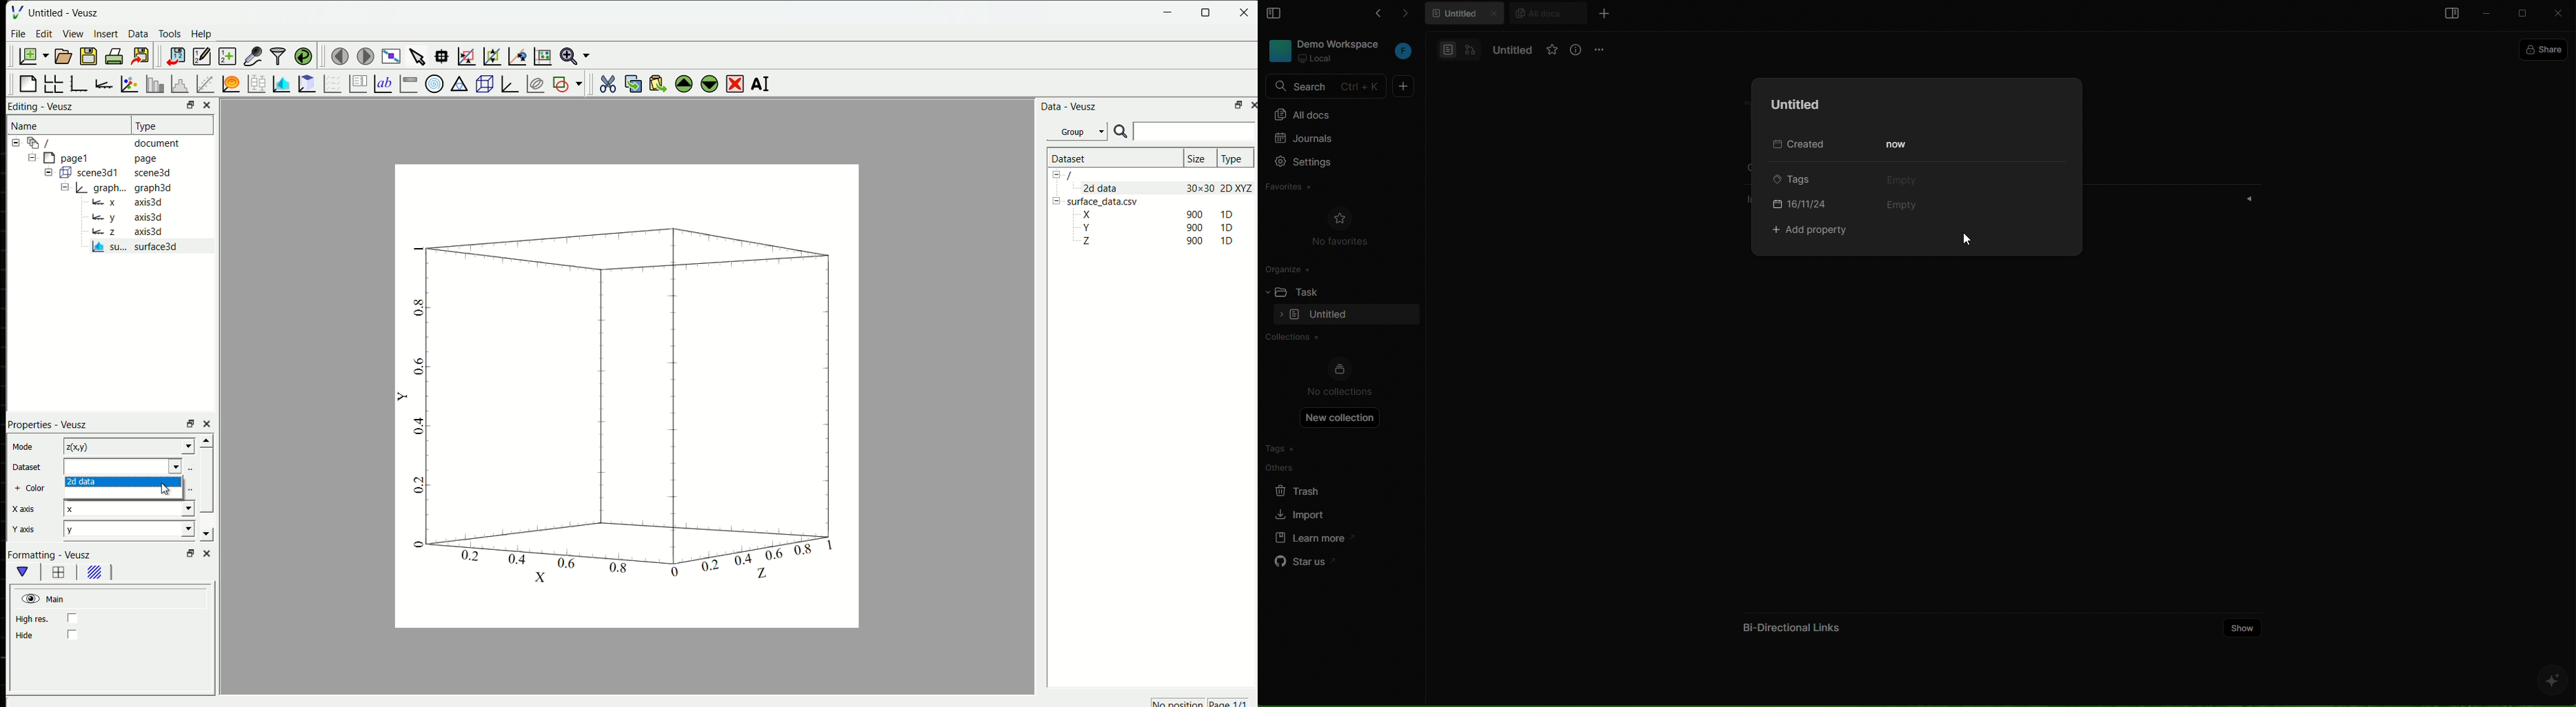 The image size is (2576, 728). Describe the element at coordinates (24, 509) in the screenshot. I see `X axis` at that location.